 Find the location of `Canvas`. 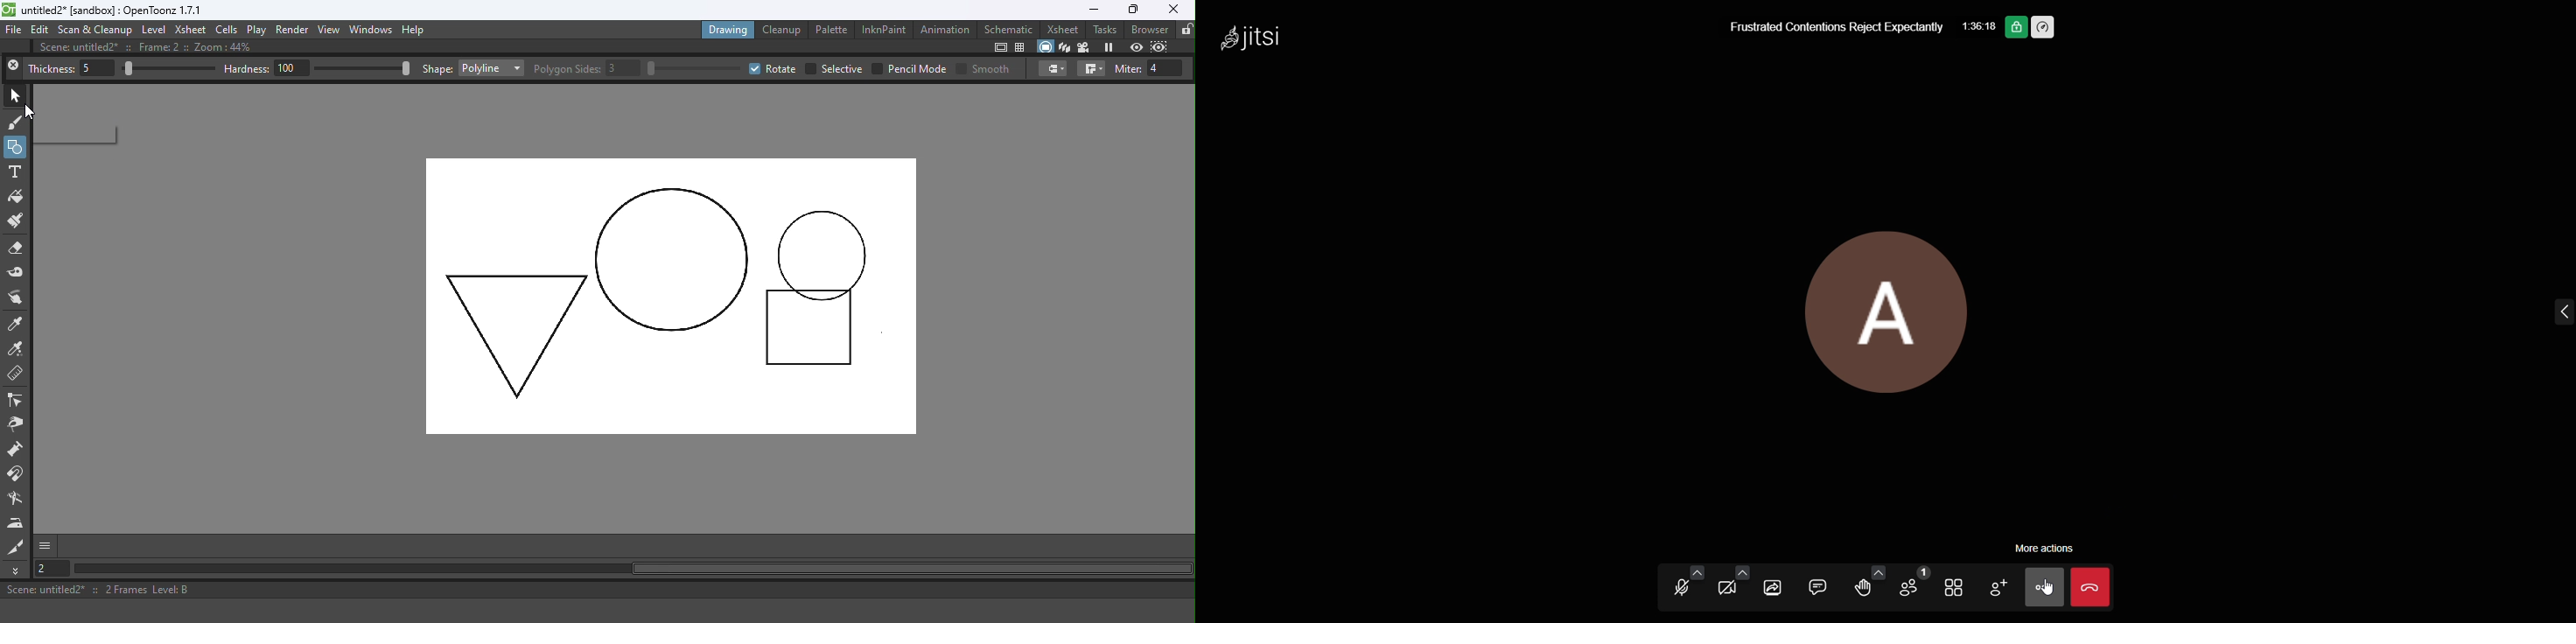

Canvas is located at coordinates (674, 297).